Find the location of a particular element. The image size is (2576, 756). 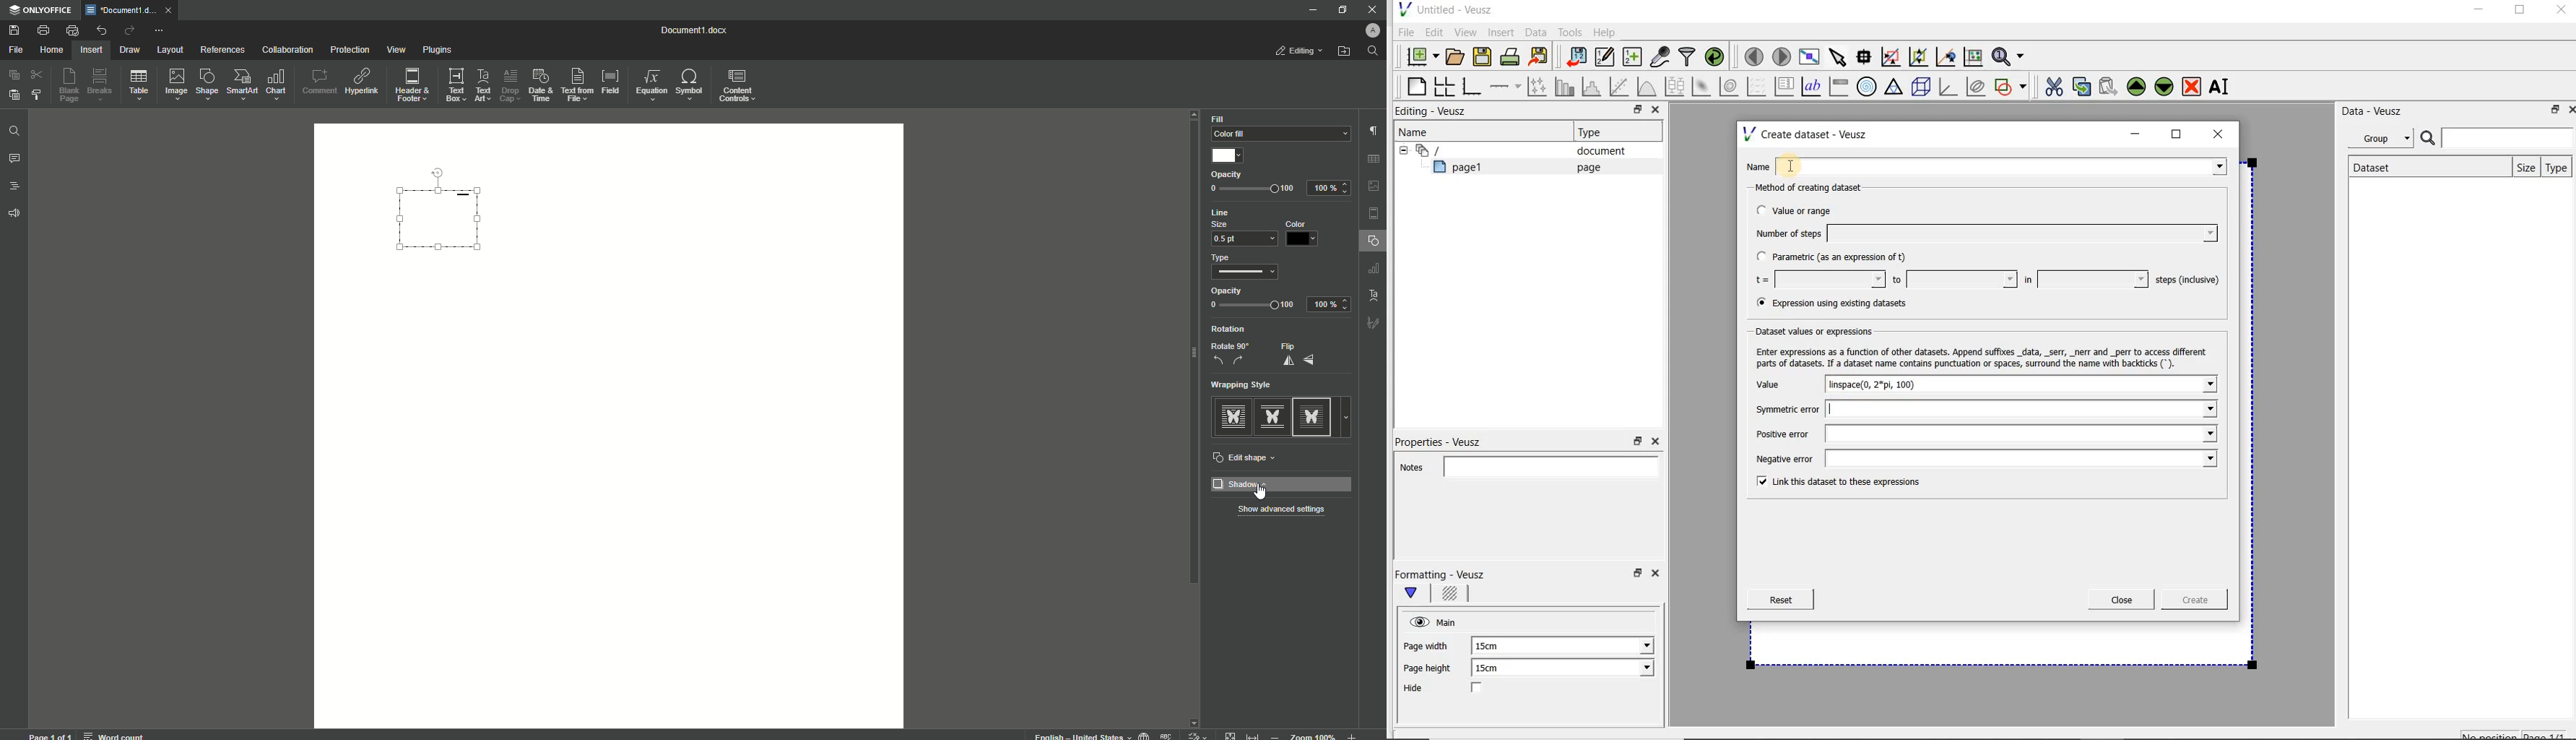

Main formatting is located at coordinates (1417, 594).